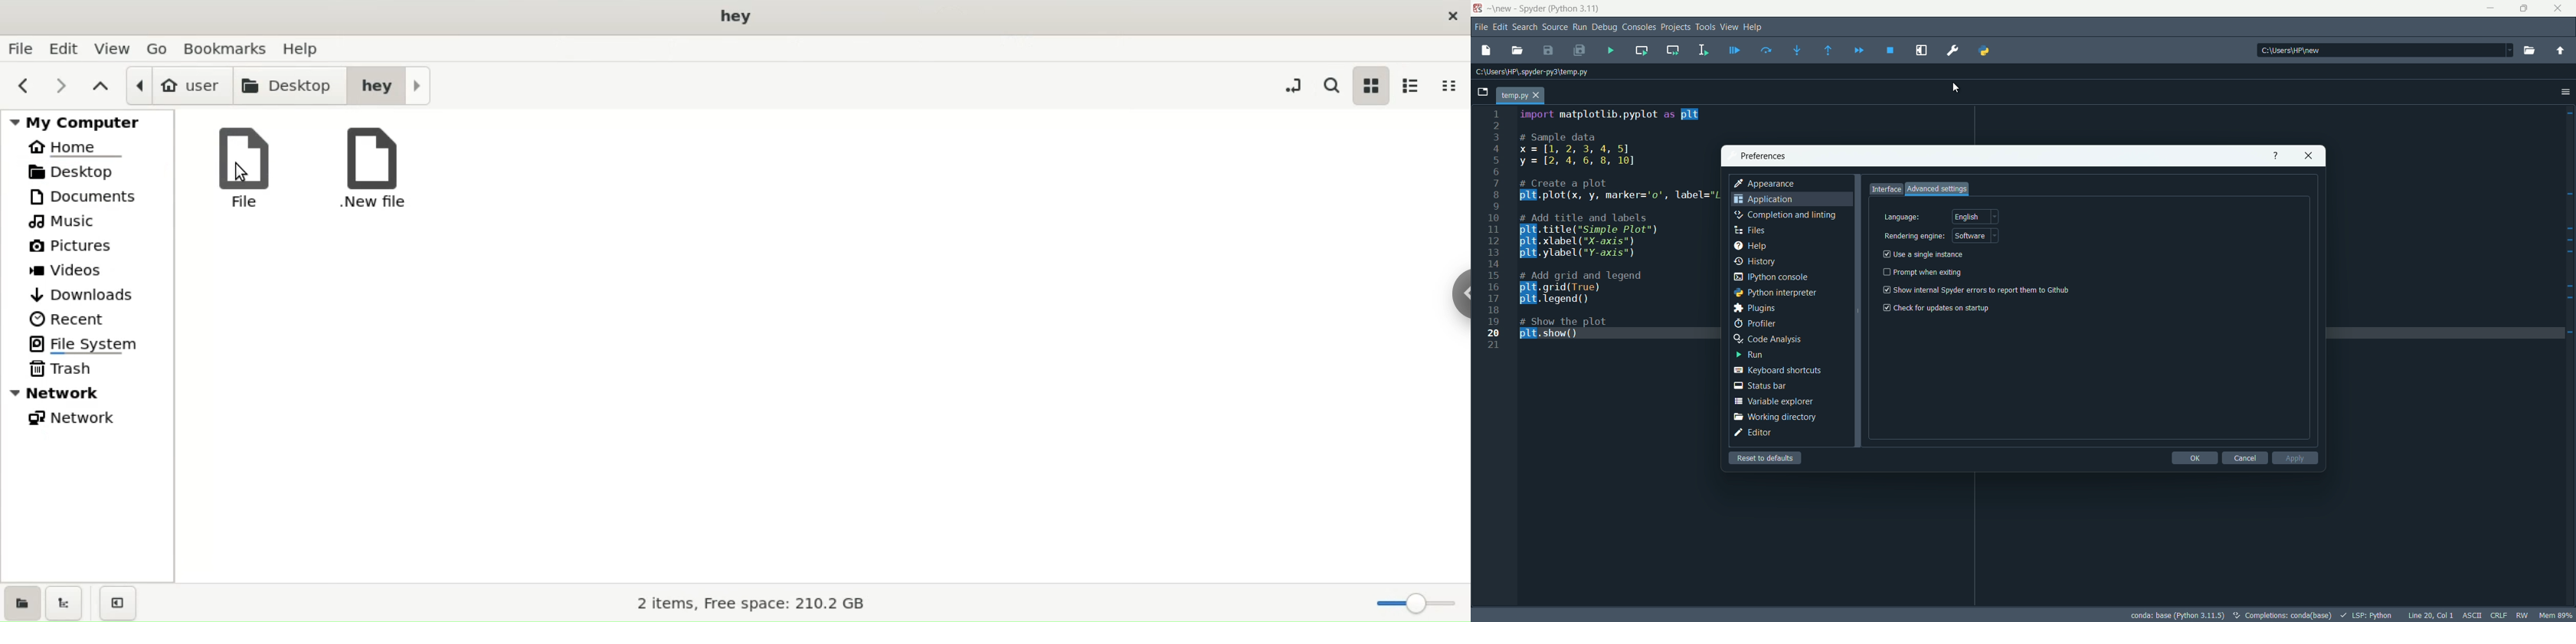 This screenshot has width=2576, height=644. I want to click on language dropdown, so click(1975, 217).